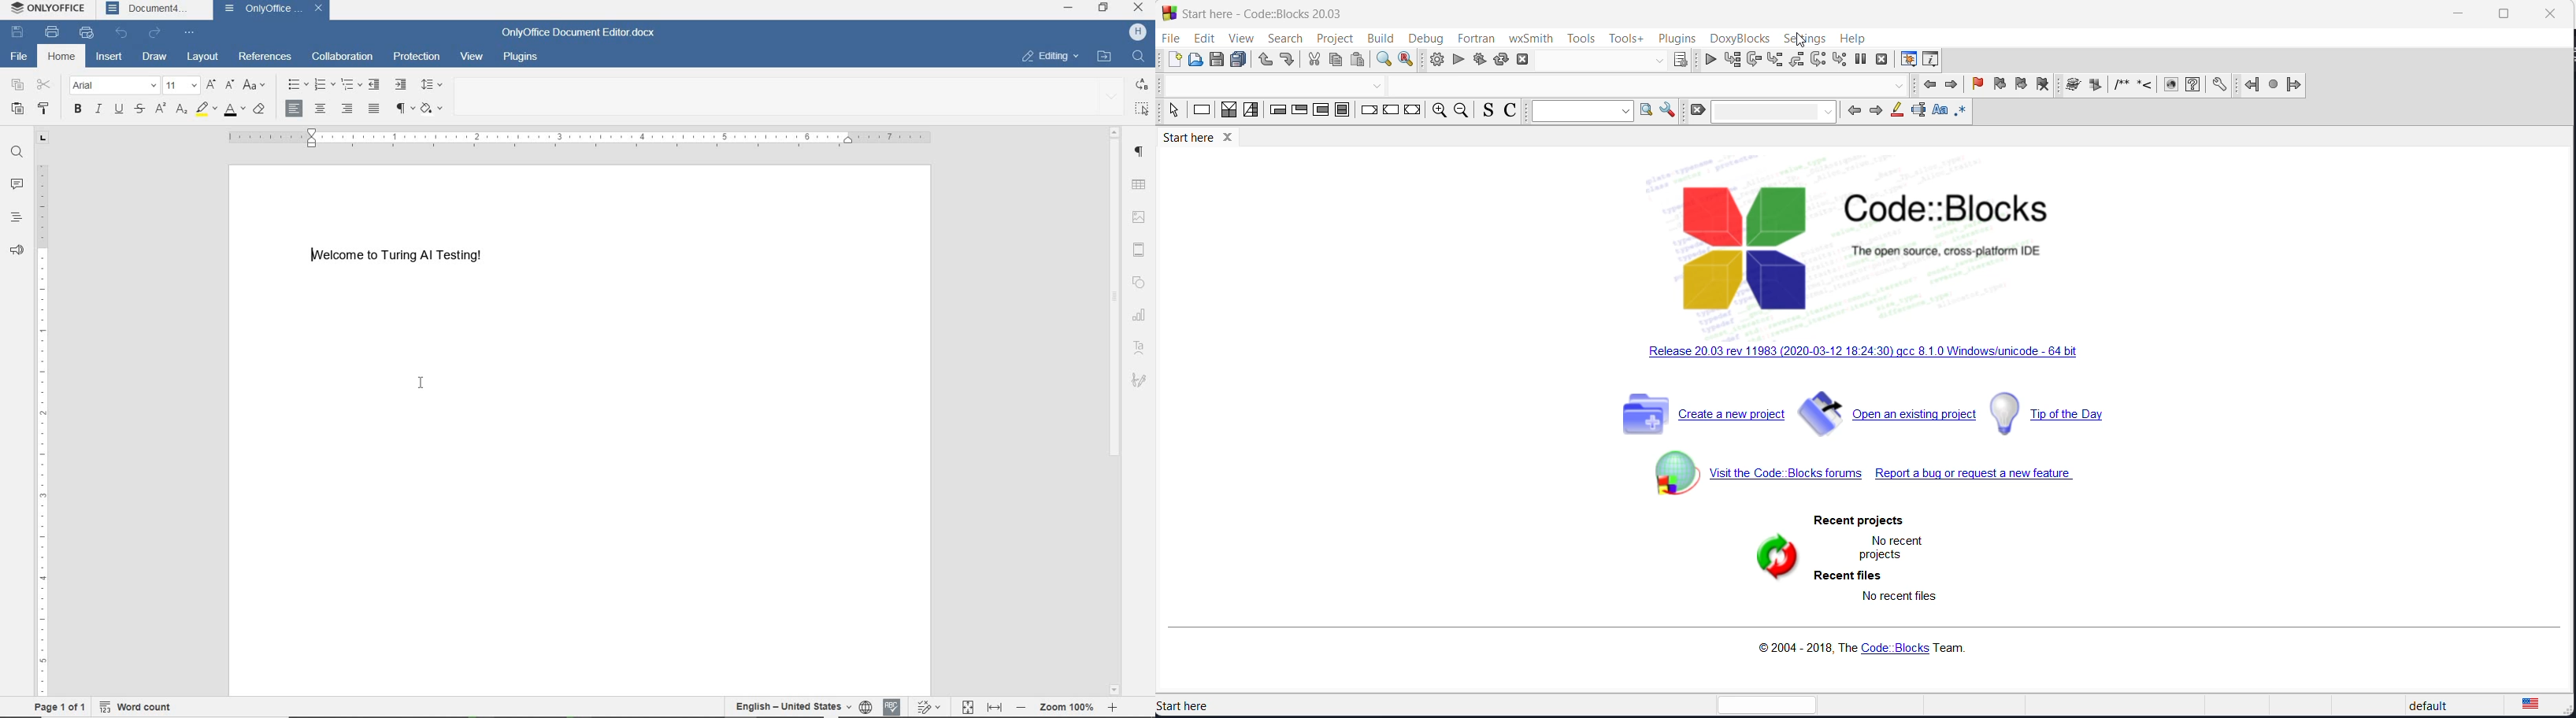 The height and width of the screenshot is (728, 2576). I want to click on view, so click(1237, 37).